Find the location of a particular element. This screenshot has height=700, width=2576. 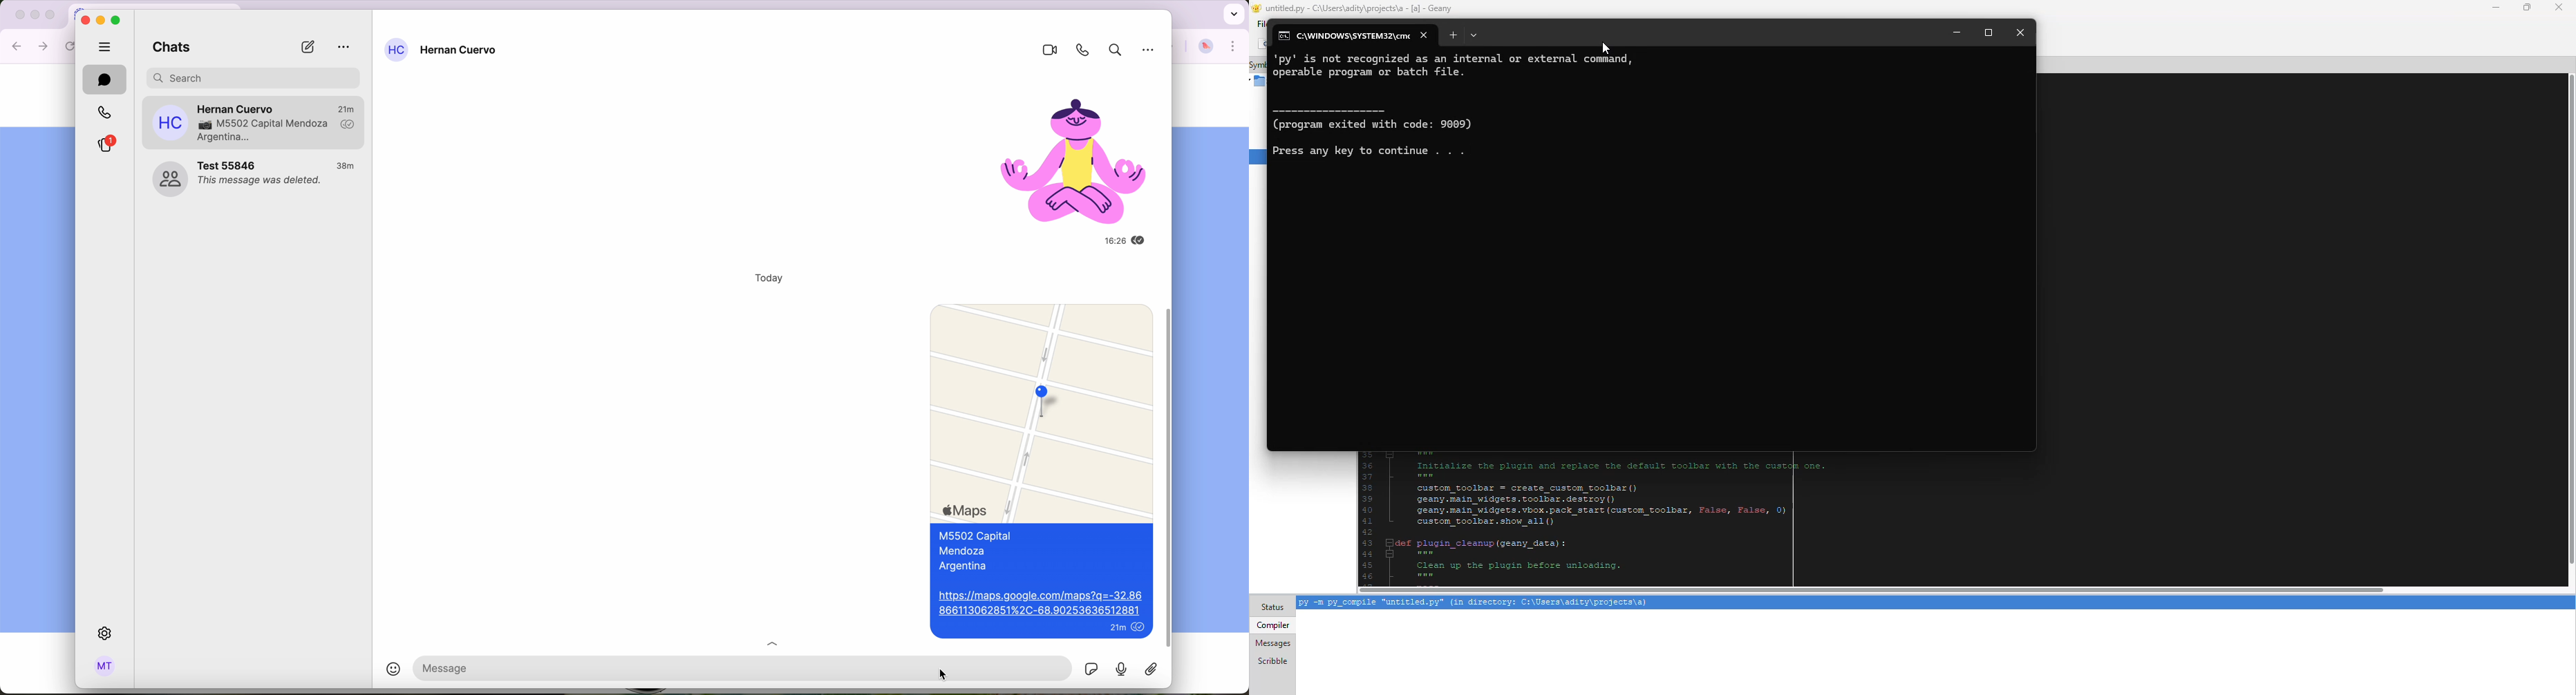

settings is located at coordinates (107, 634).